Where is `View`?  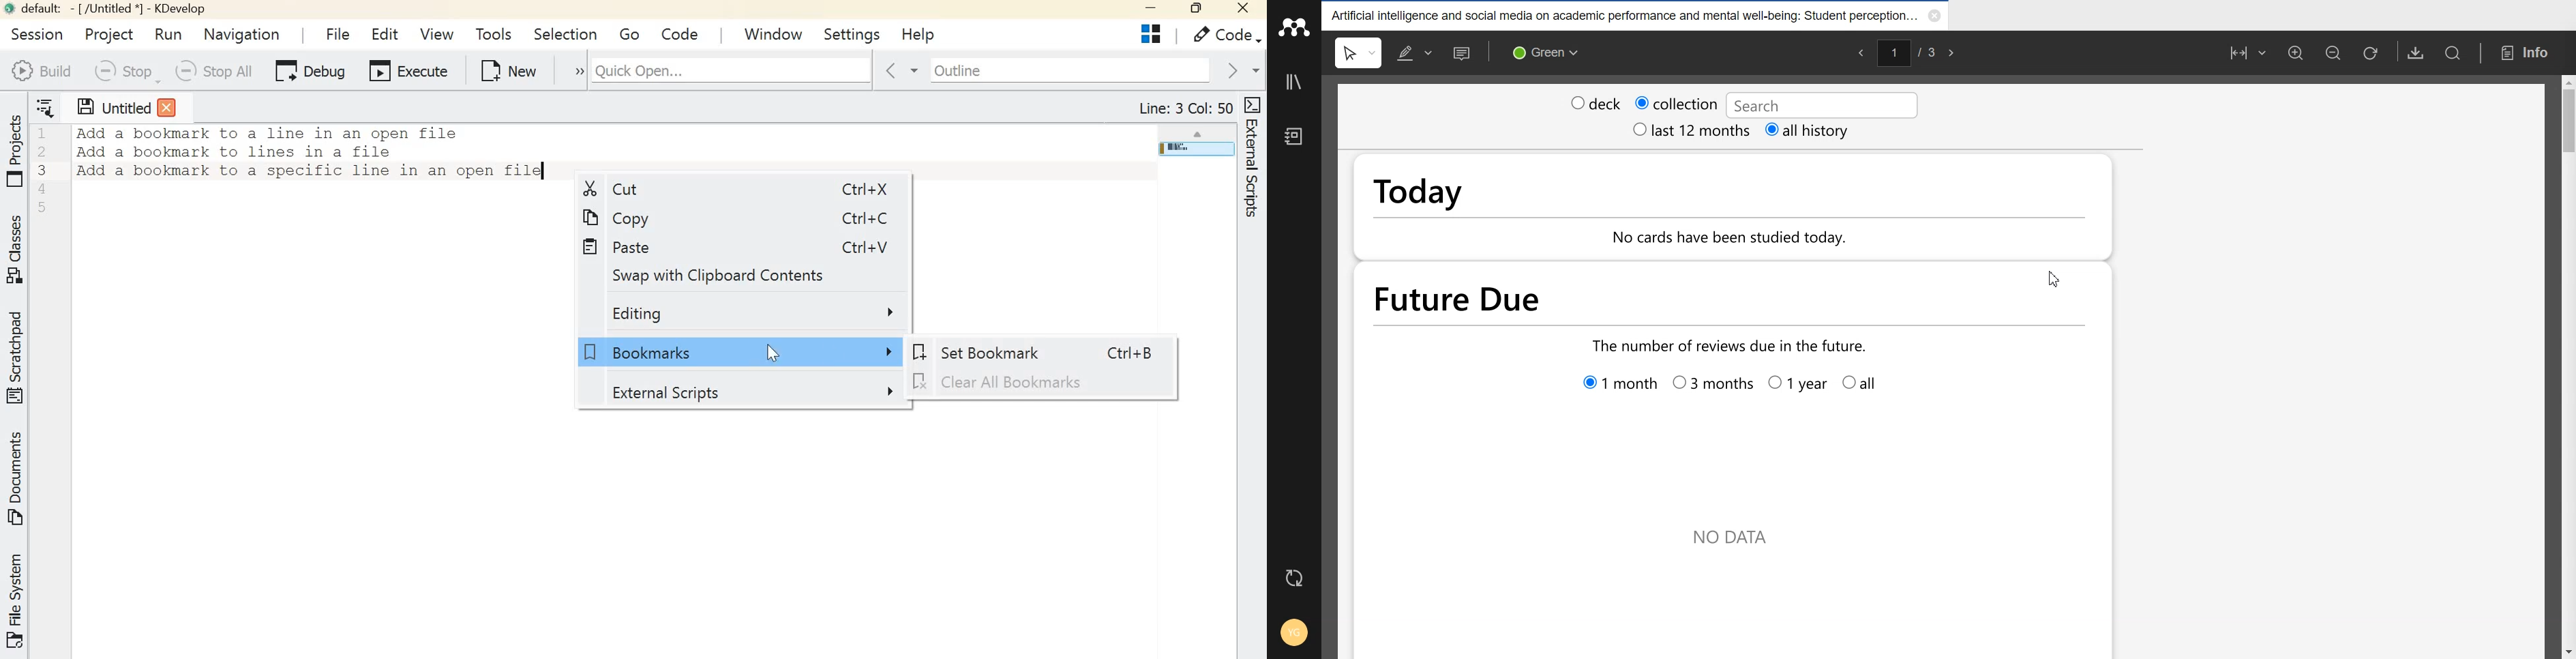 View is located at coordinates (436, 32).